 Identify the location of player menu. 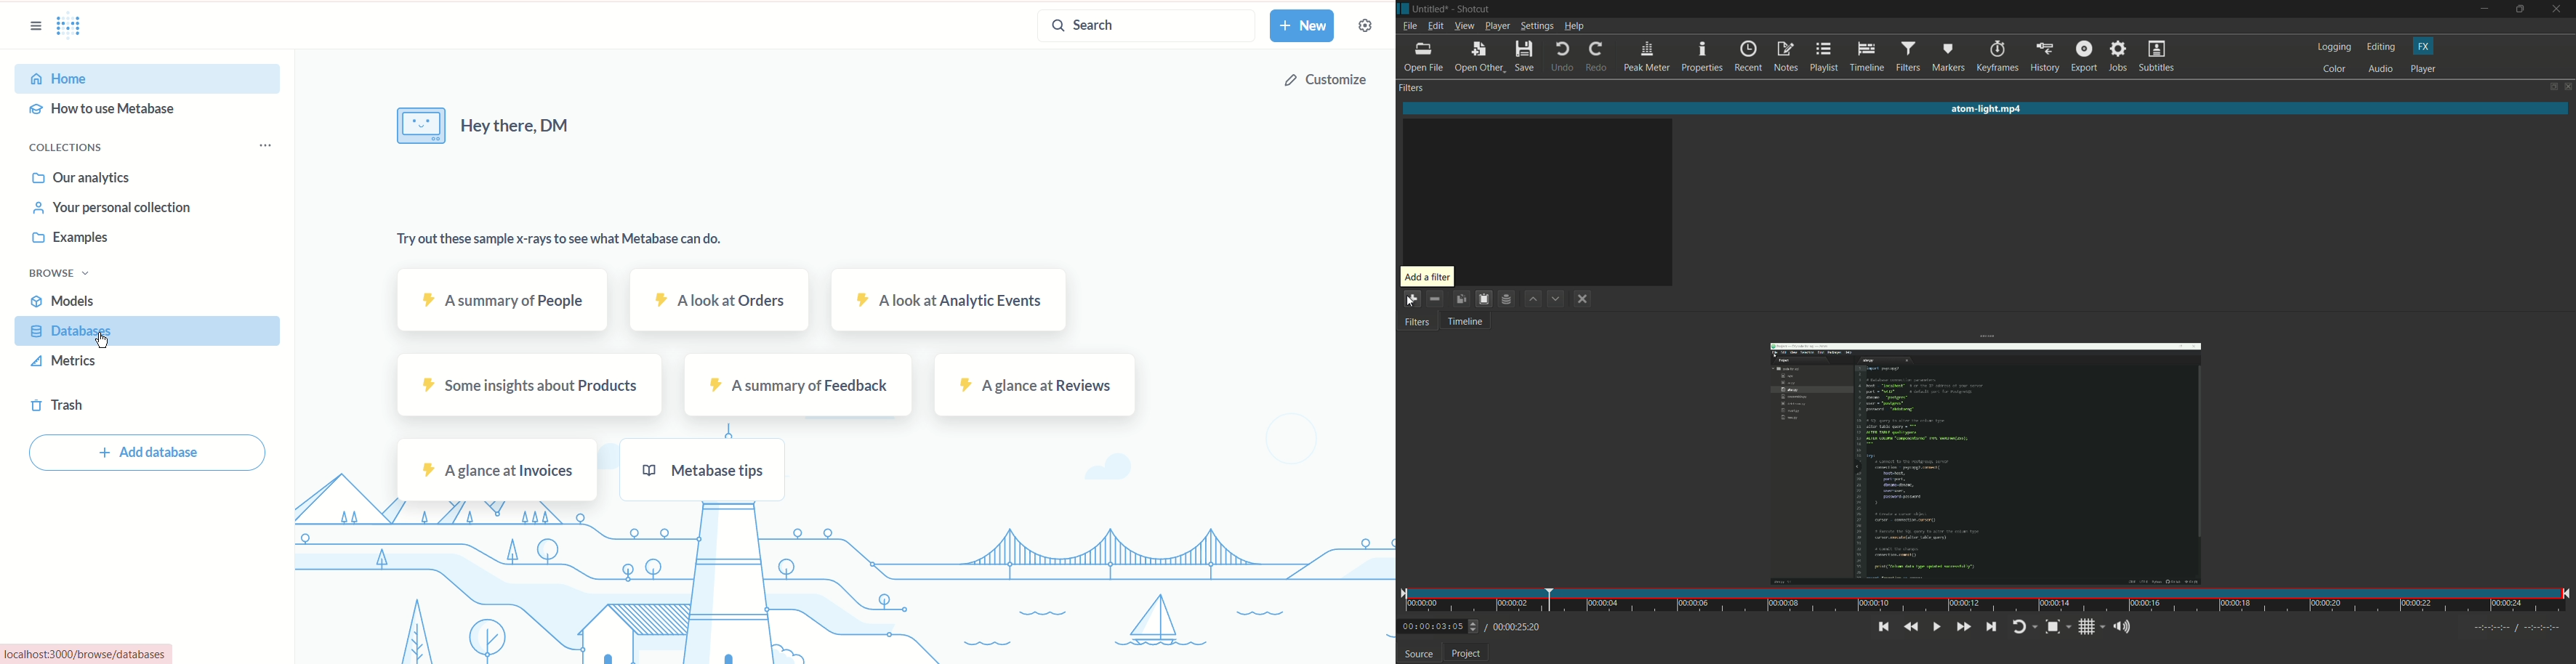
(1498, 27).